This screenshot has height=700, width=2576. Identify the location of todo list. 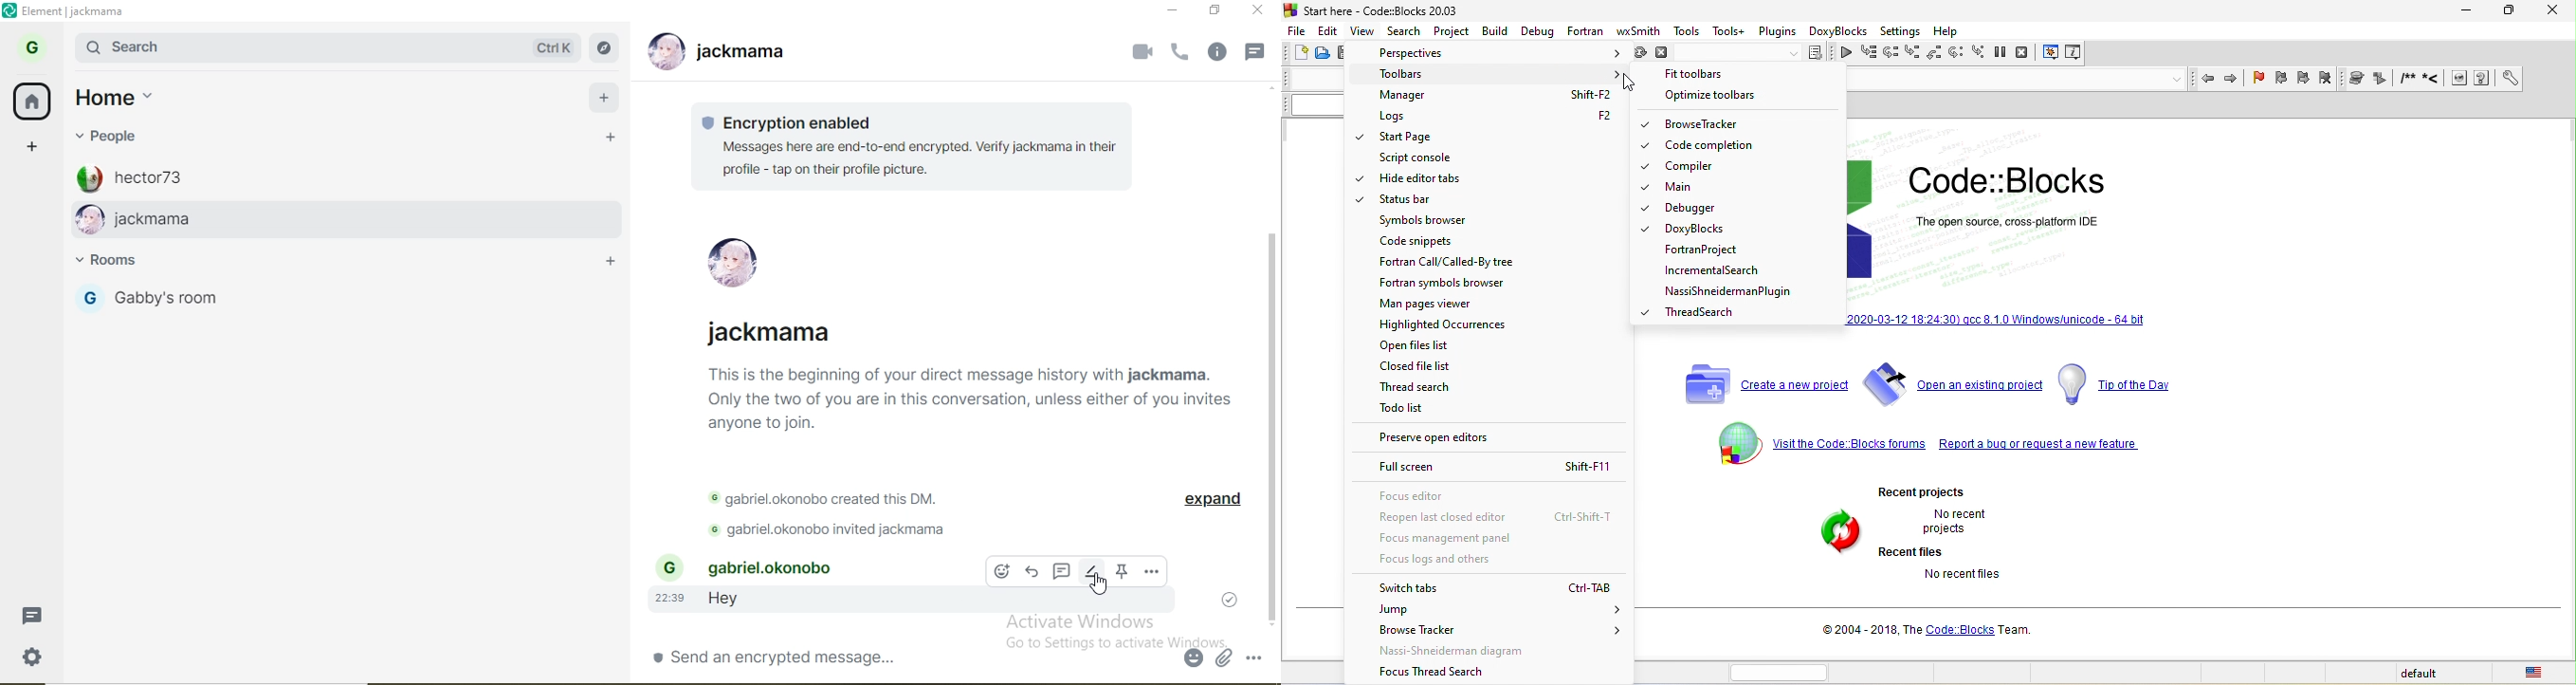
(1398, 413).